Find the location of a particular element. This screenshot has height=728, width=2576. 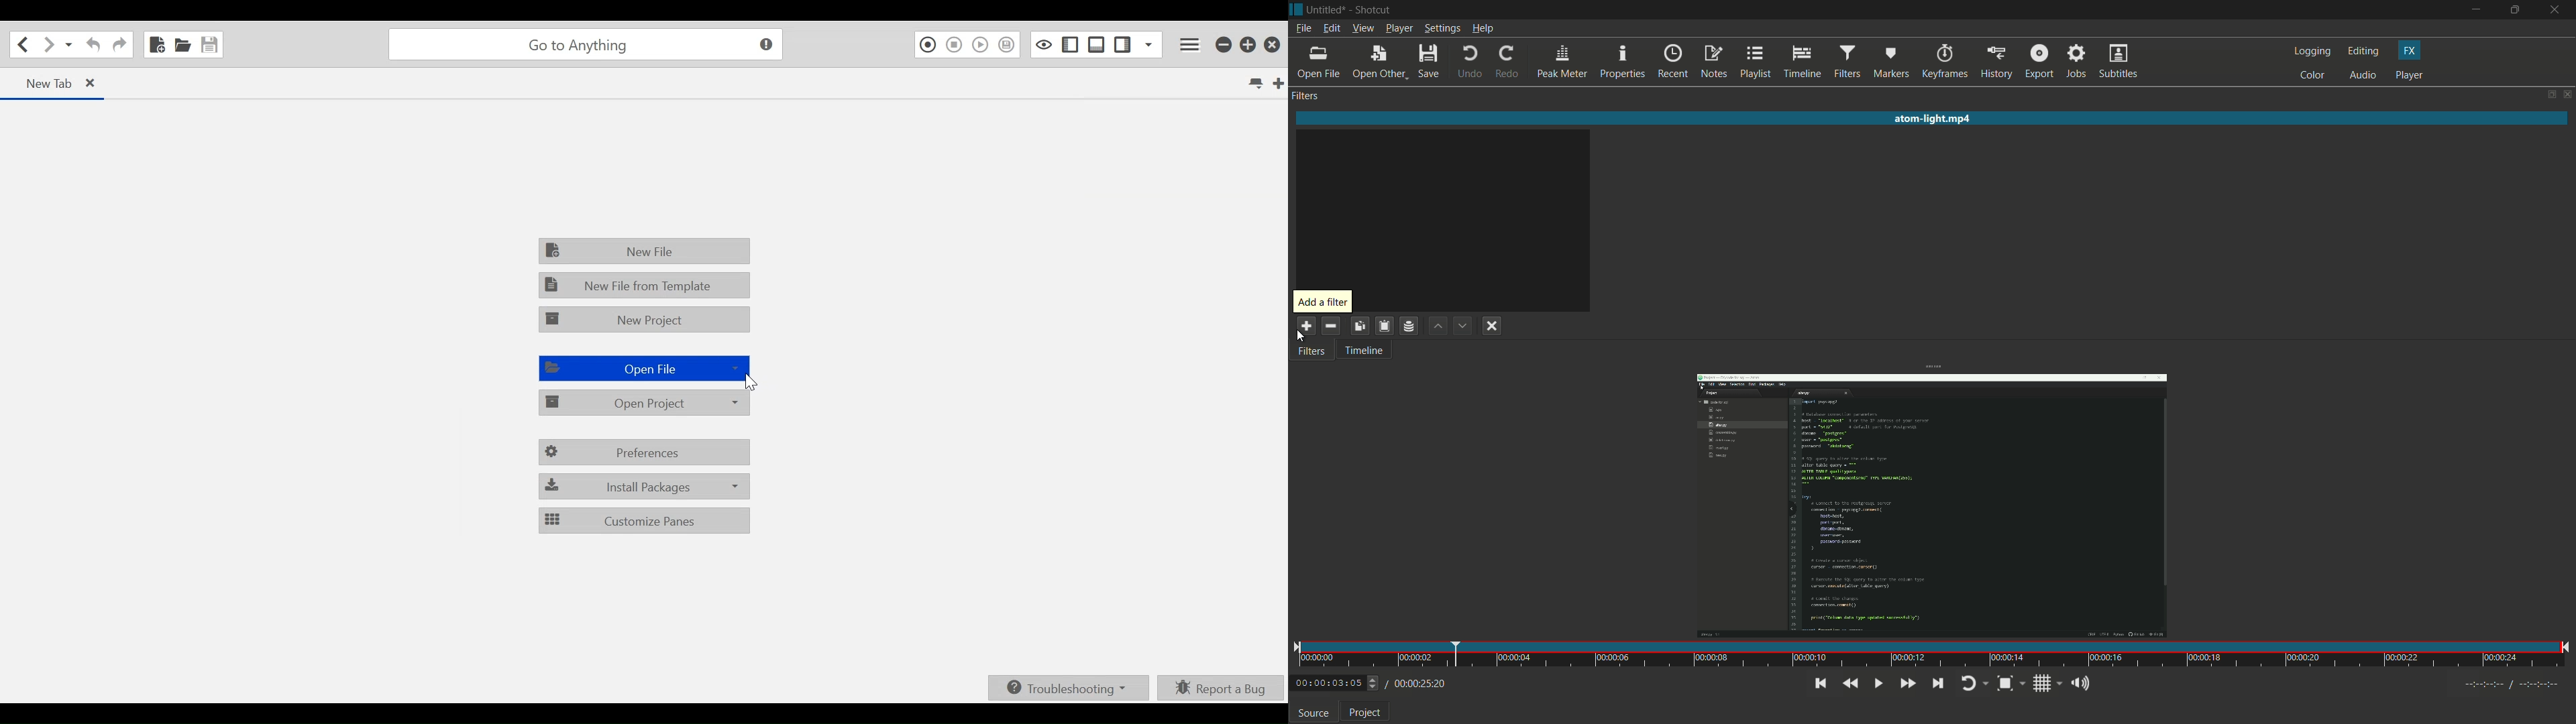

keyframes is located at coordinates (1945, 61).